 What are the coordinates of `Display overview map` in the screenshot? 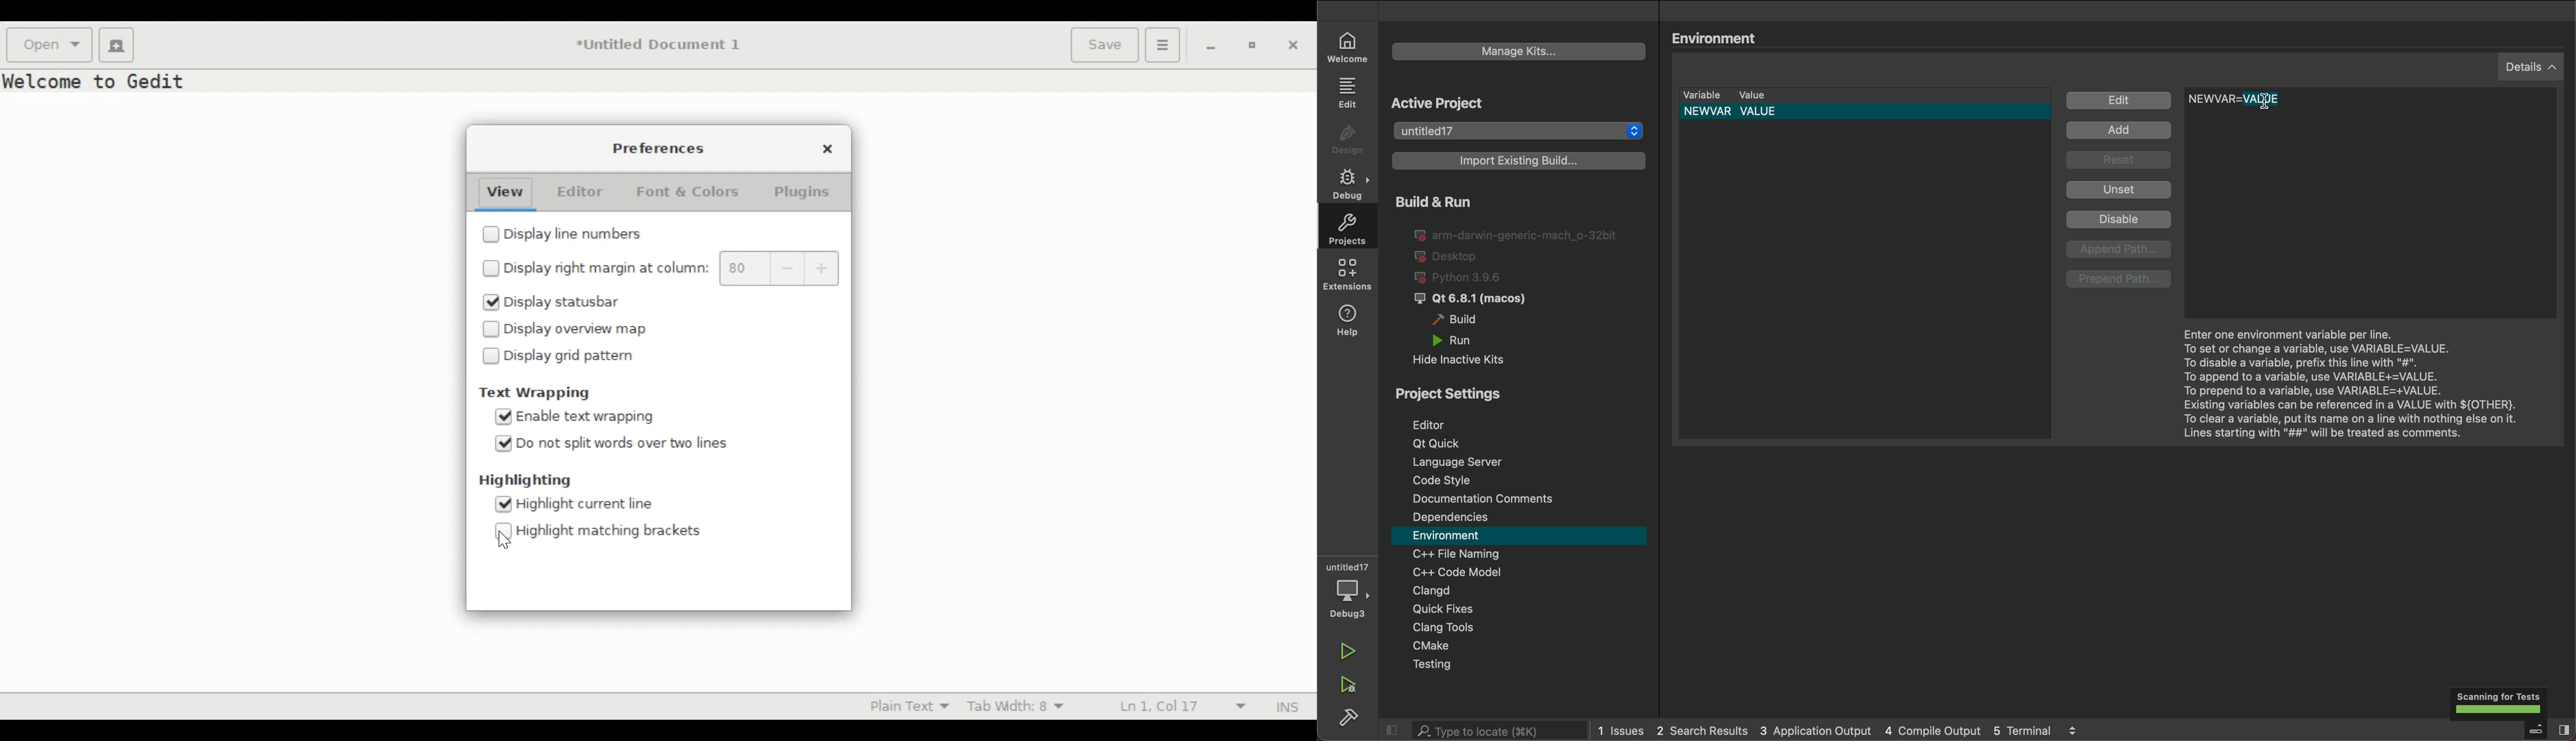 It's located at (584, 329).